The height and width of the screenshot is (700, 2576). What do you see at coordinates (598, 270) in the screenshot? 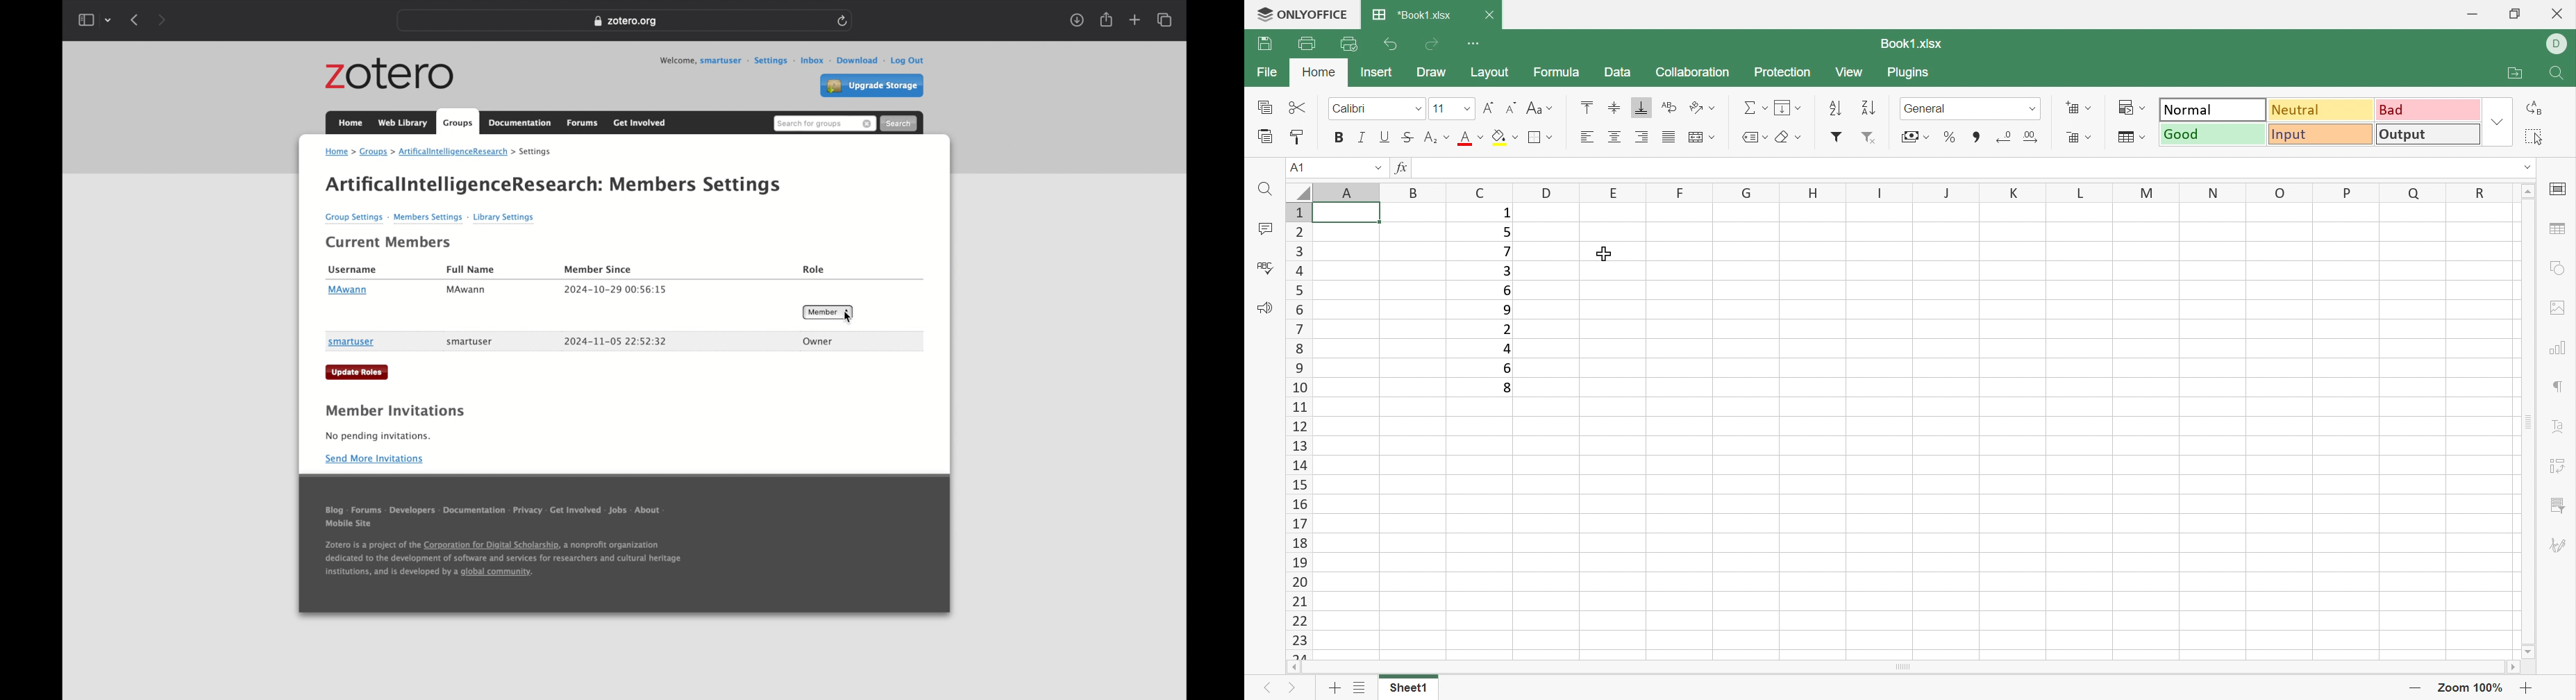
I see `member since` at bounding box center [598, 270].